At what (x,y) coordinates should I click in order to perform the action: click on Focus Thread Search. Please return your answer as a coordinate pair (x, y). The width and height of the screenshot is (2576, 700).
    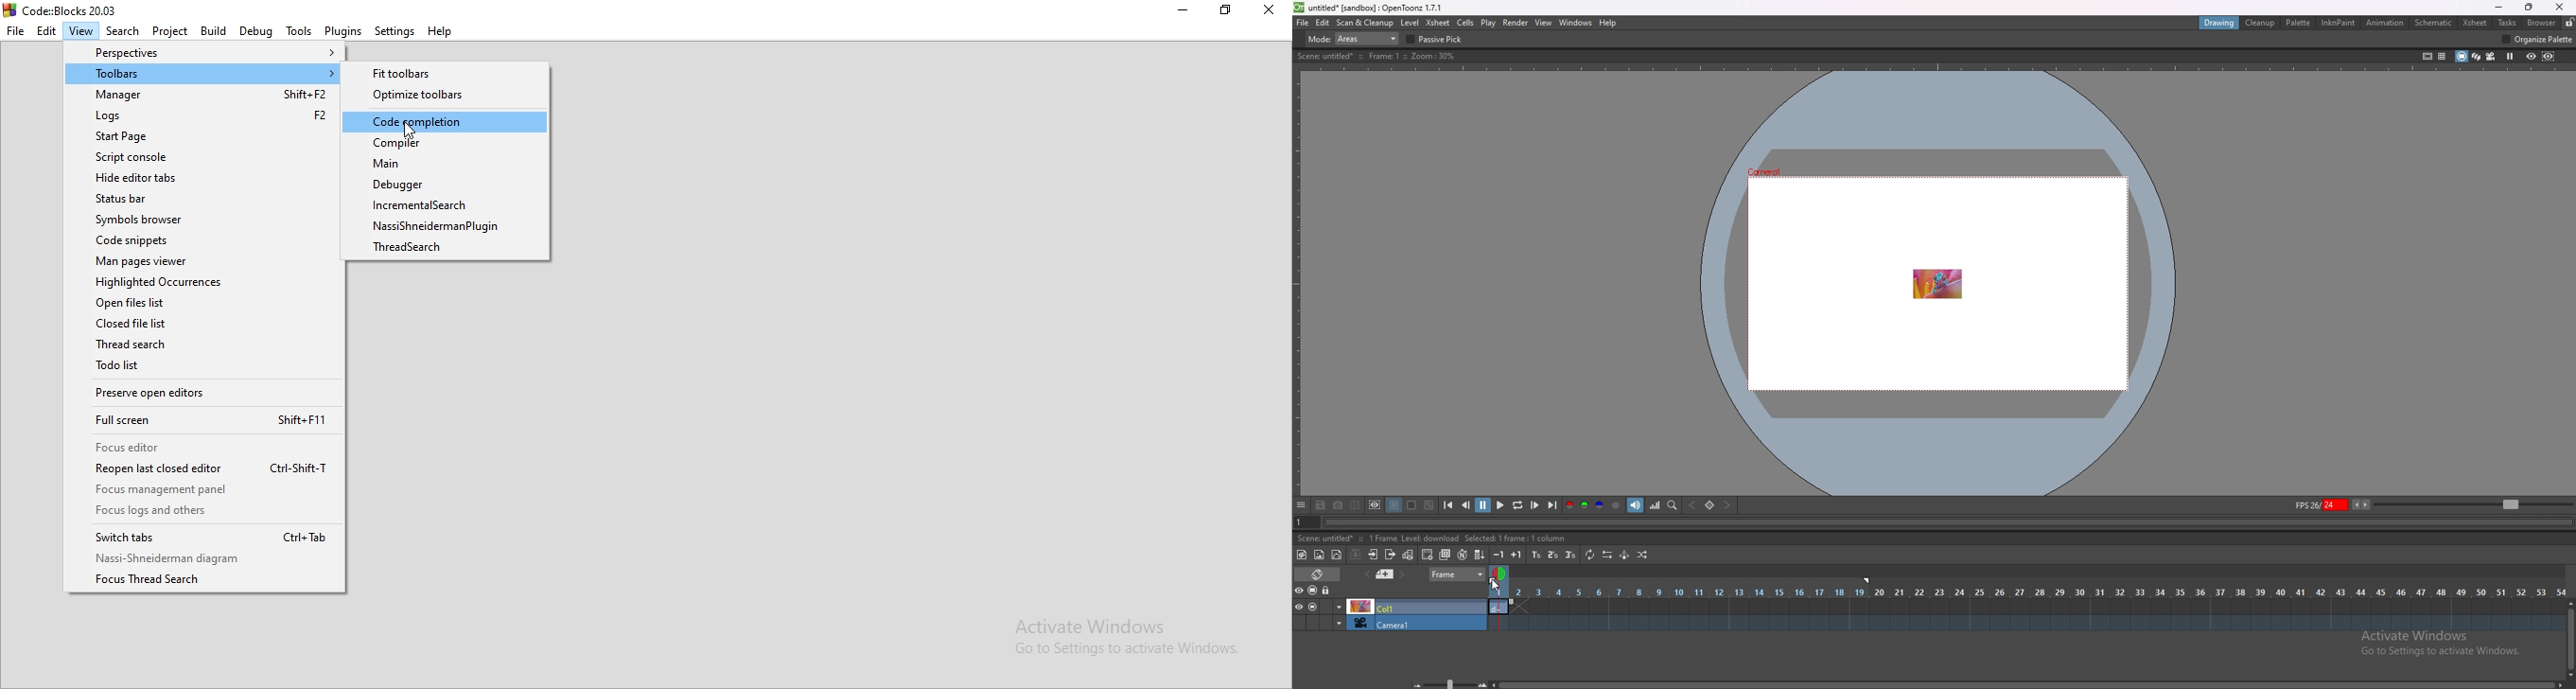
    Looking at the image, I should click on (204, 581).